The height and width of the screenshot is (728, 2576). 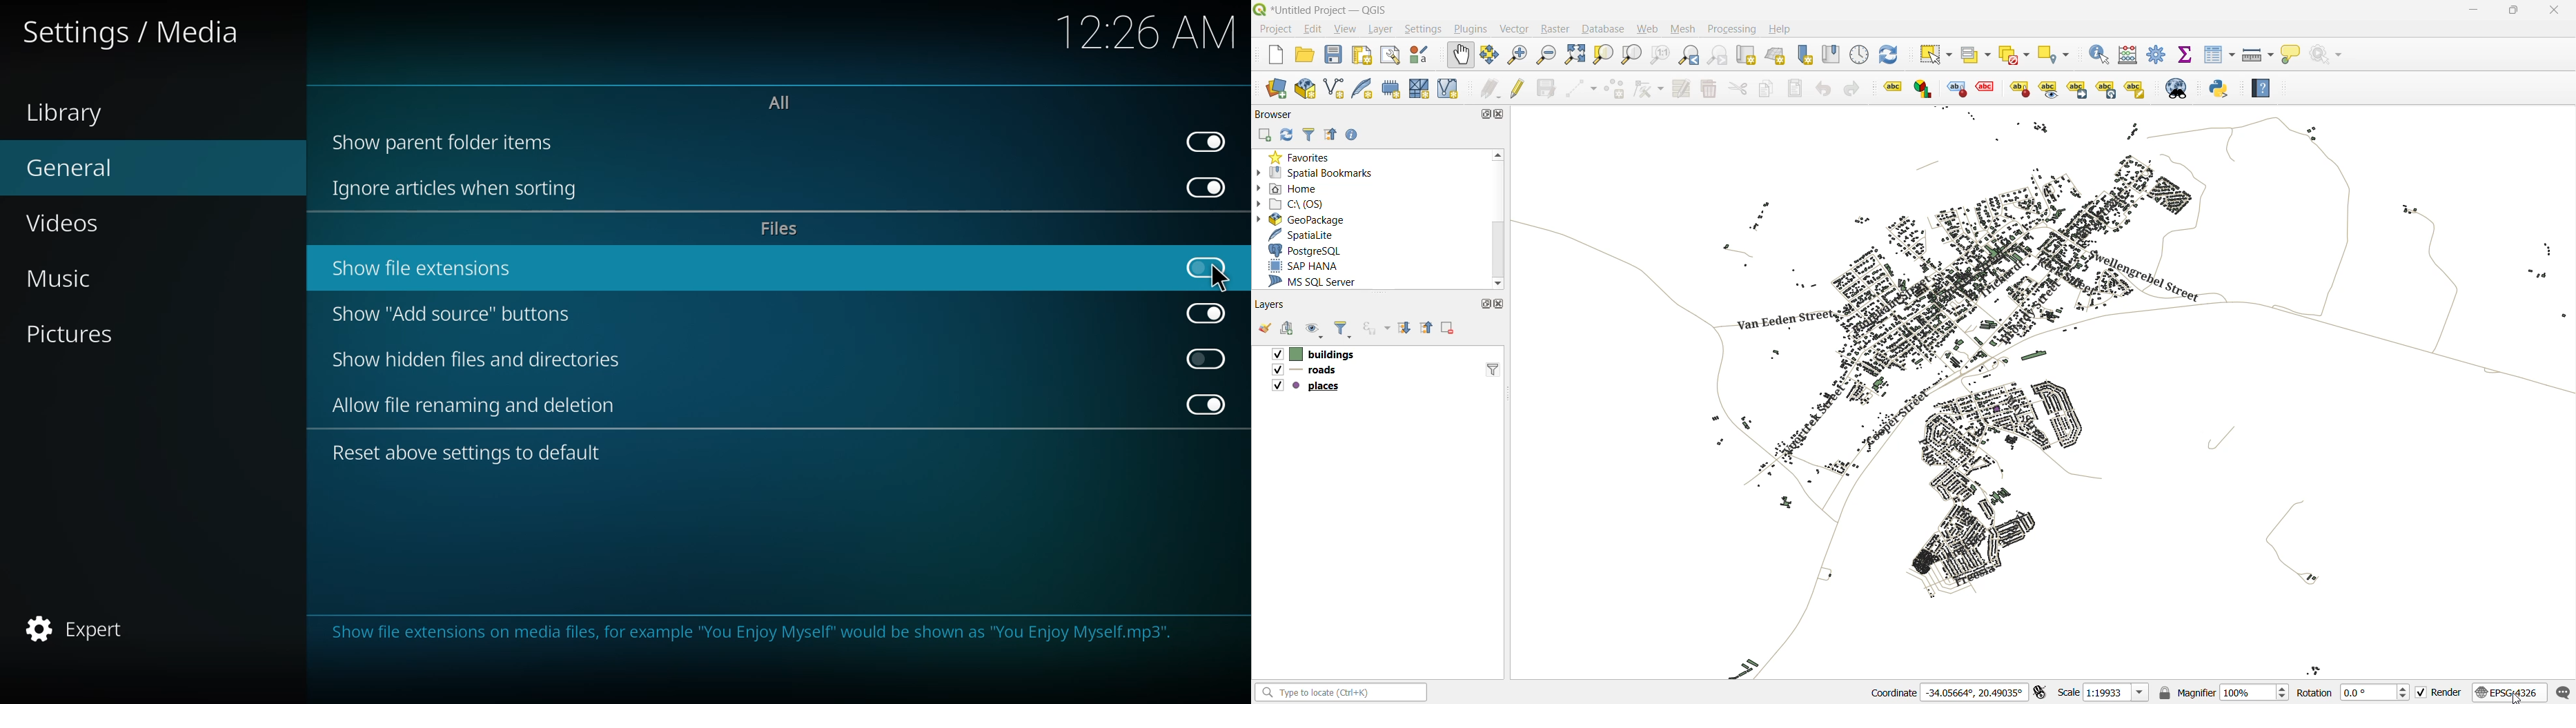 I want to click on zoom last, so click(x=1689, y=52).